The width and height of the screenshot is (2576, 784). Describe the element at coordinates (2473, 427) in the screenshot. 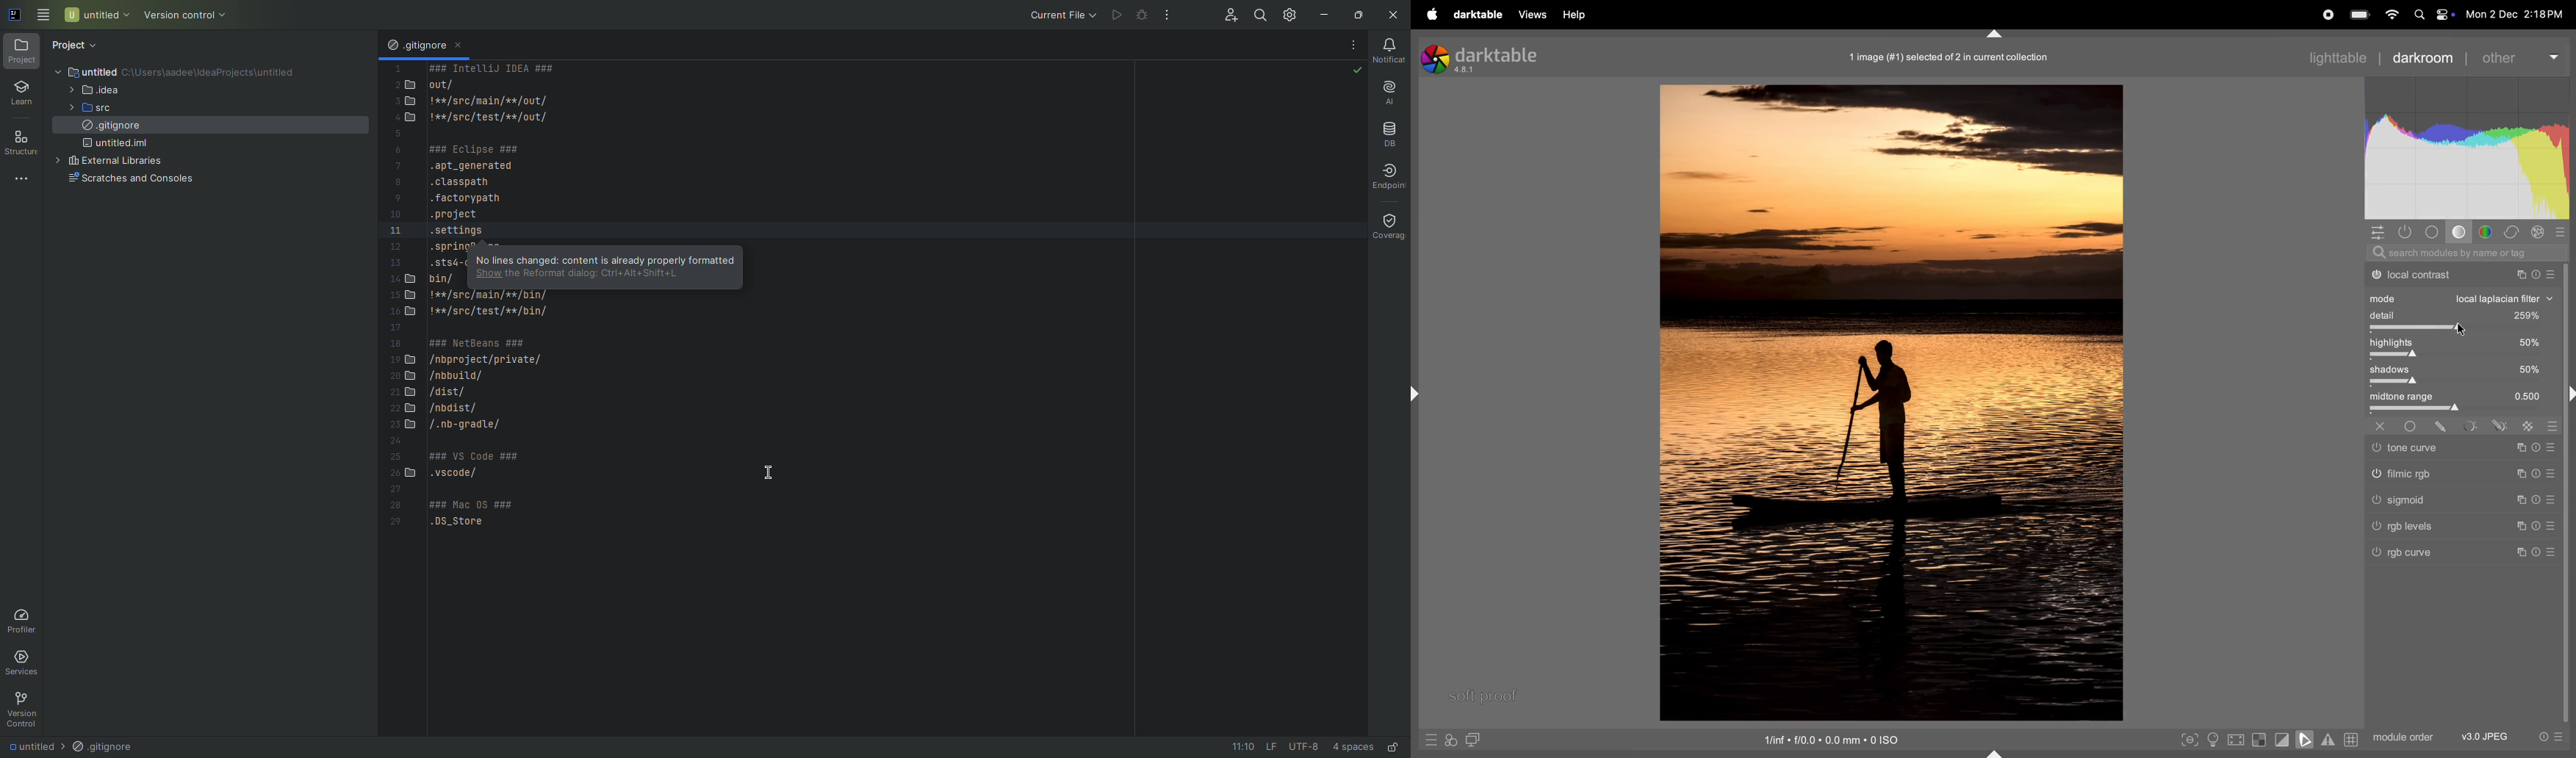

I see `sign` at that location.